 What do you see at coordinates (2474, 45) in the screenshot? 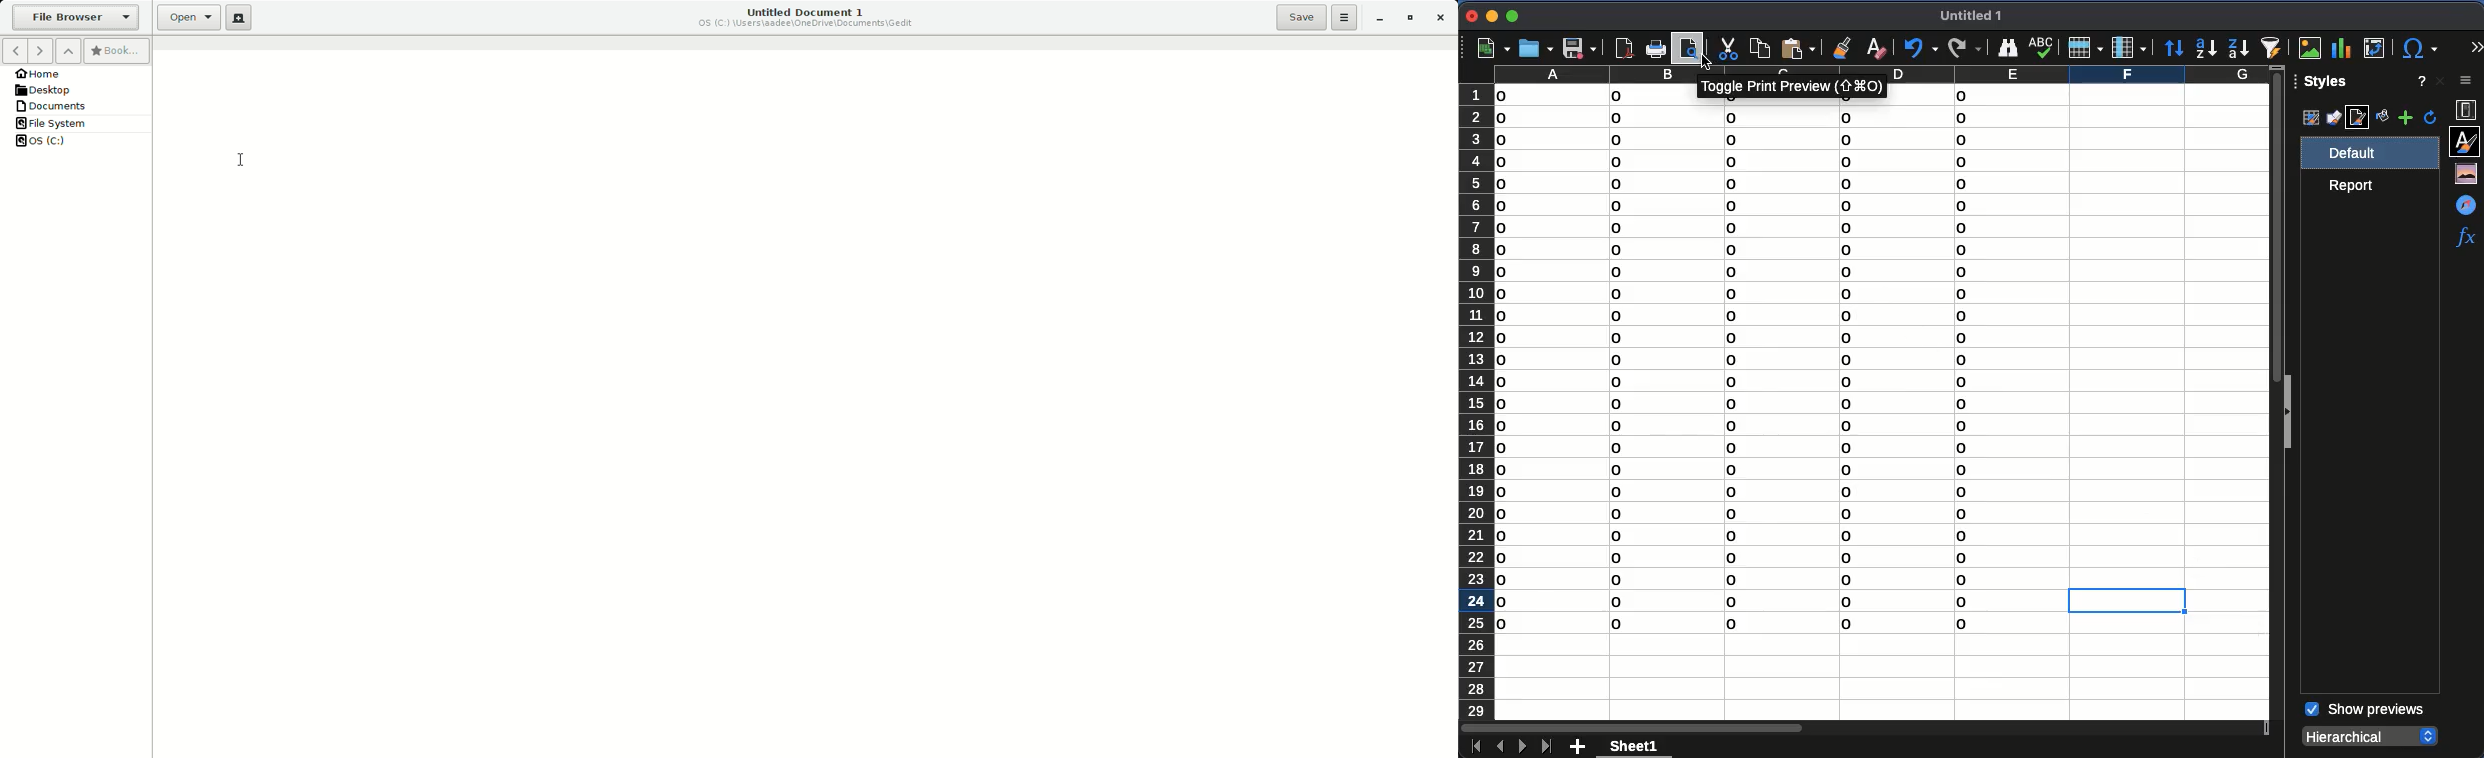
I see `expand` at bounding box center [2474, 45].